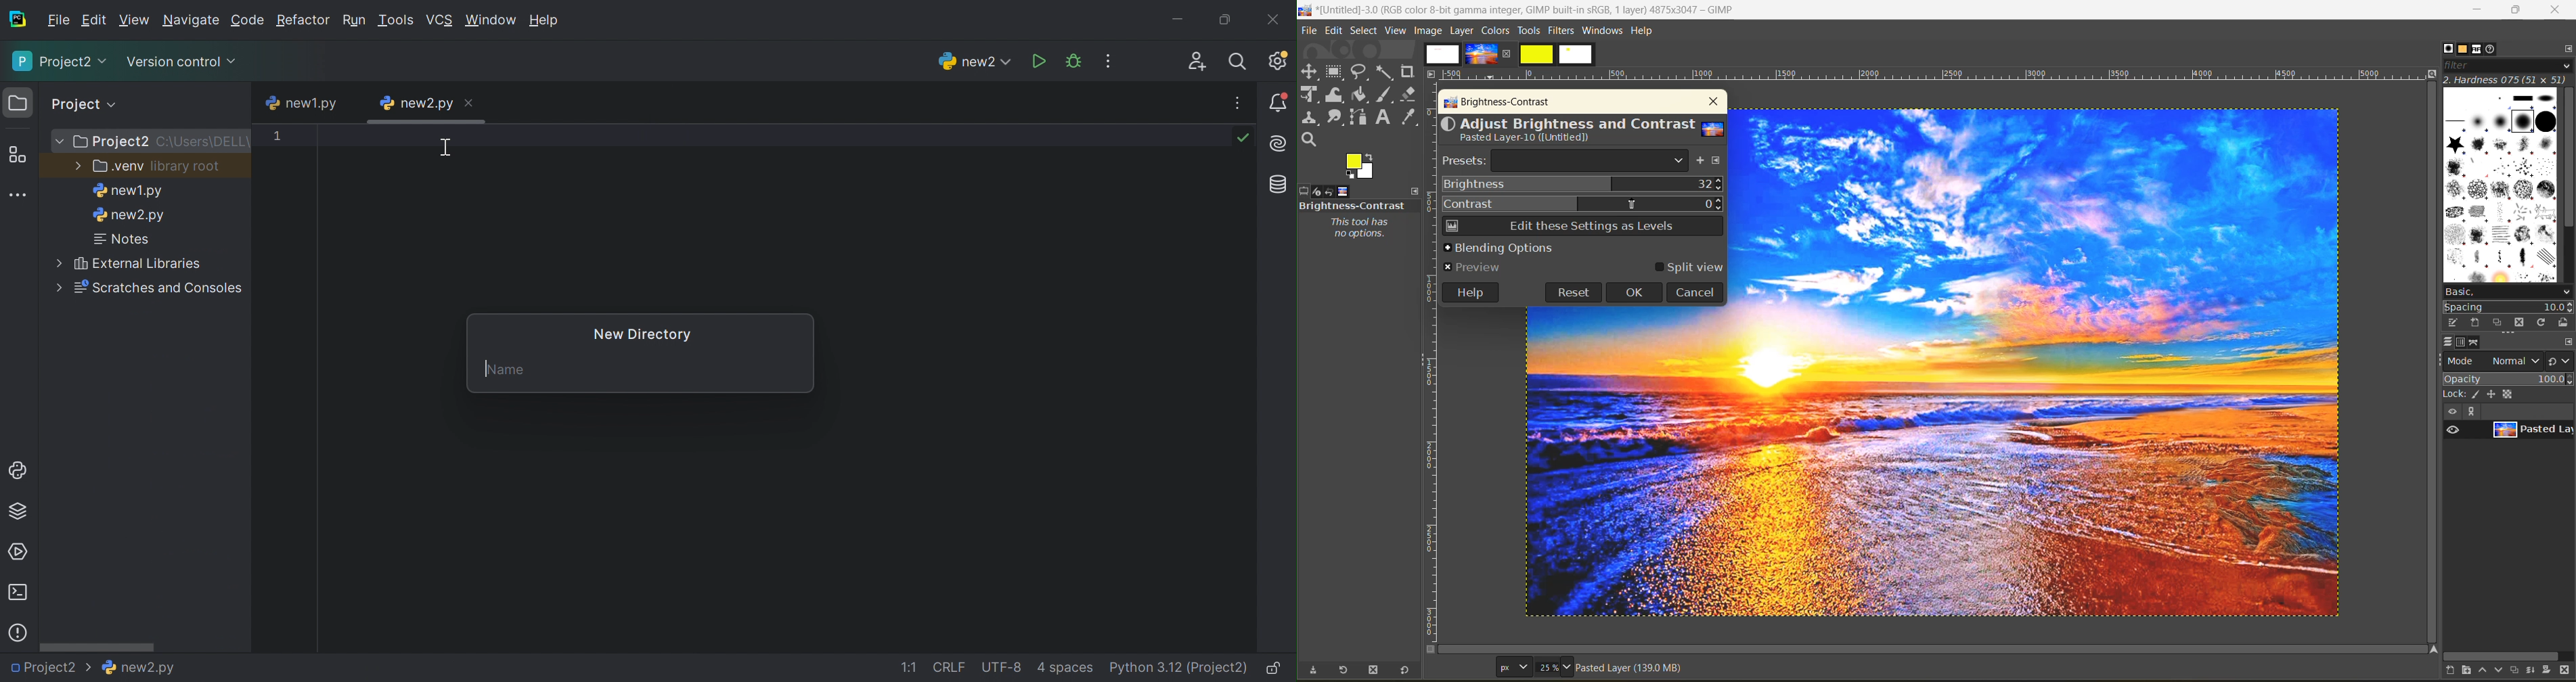 This screenshot has height=700, width=2576. I want to click on document history, so click(2493, 49).